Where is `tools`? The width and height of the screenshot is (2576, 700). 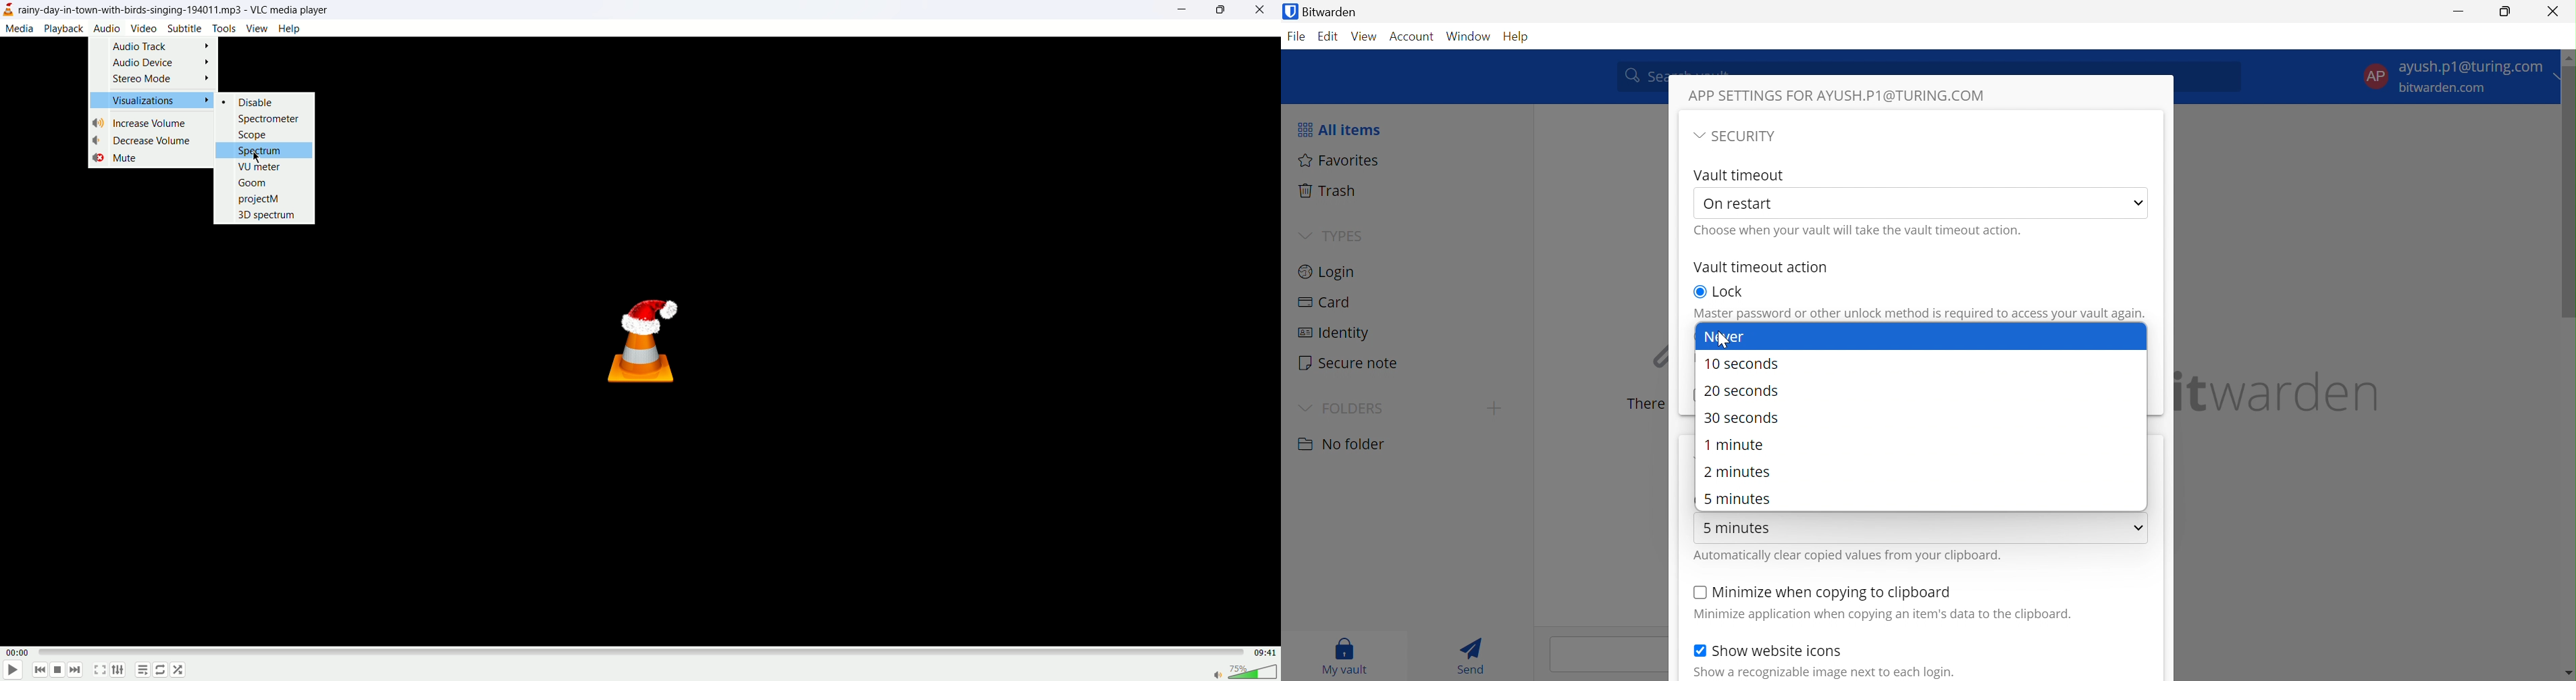 tools is located at coordinates (224, 29).